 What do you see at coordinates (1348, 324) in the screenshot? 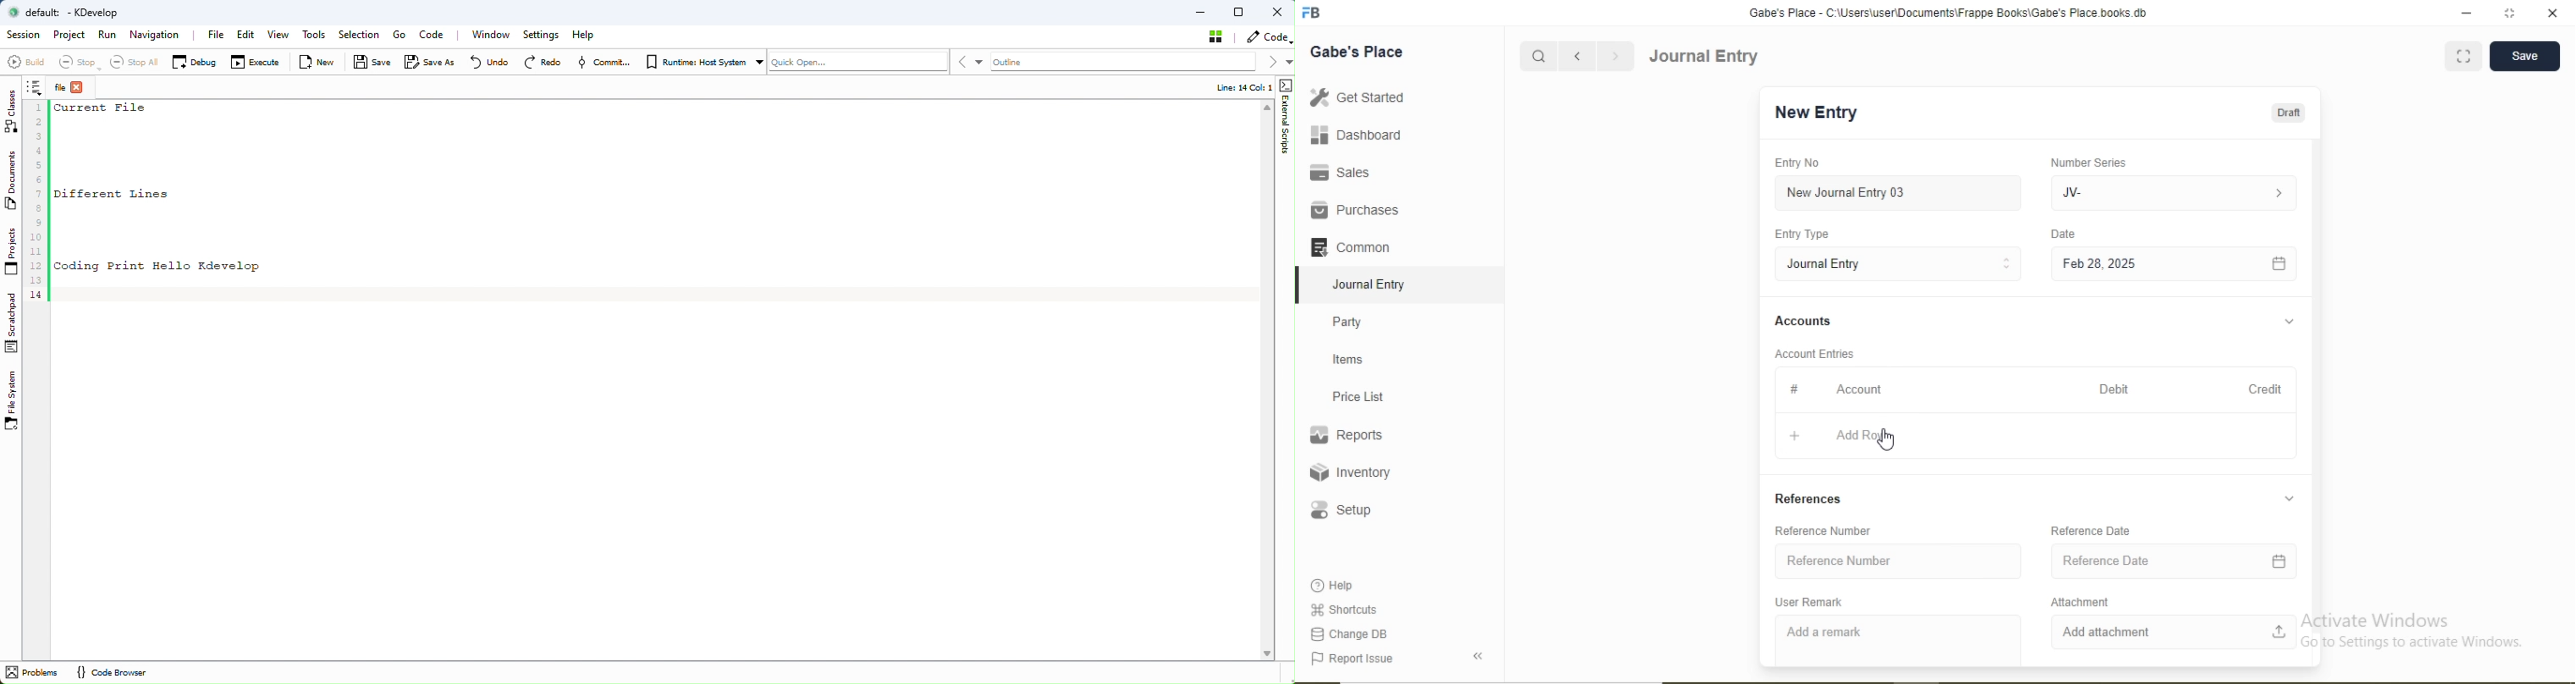
I see `Party` at bounding box center [1348, 324].